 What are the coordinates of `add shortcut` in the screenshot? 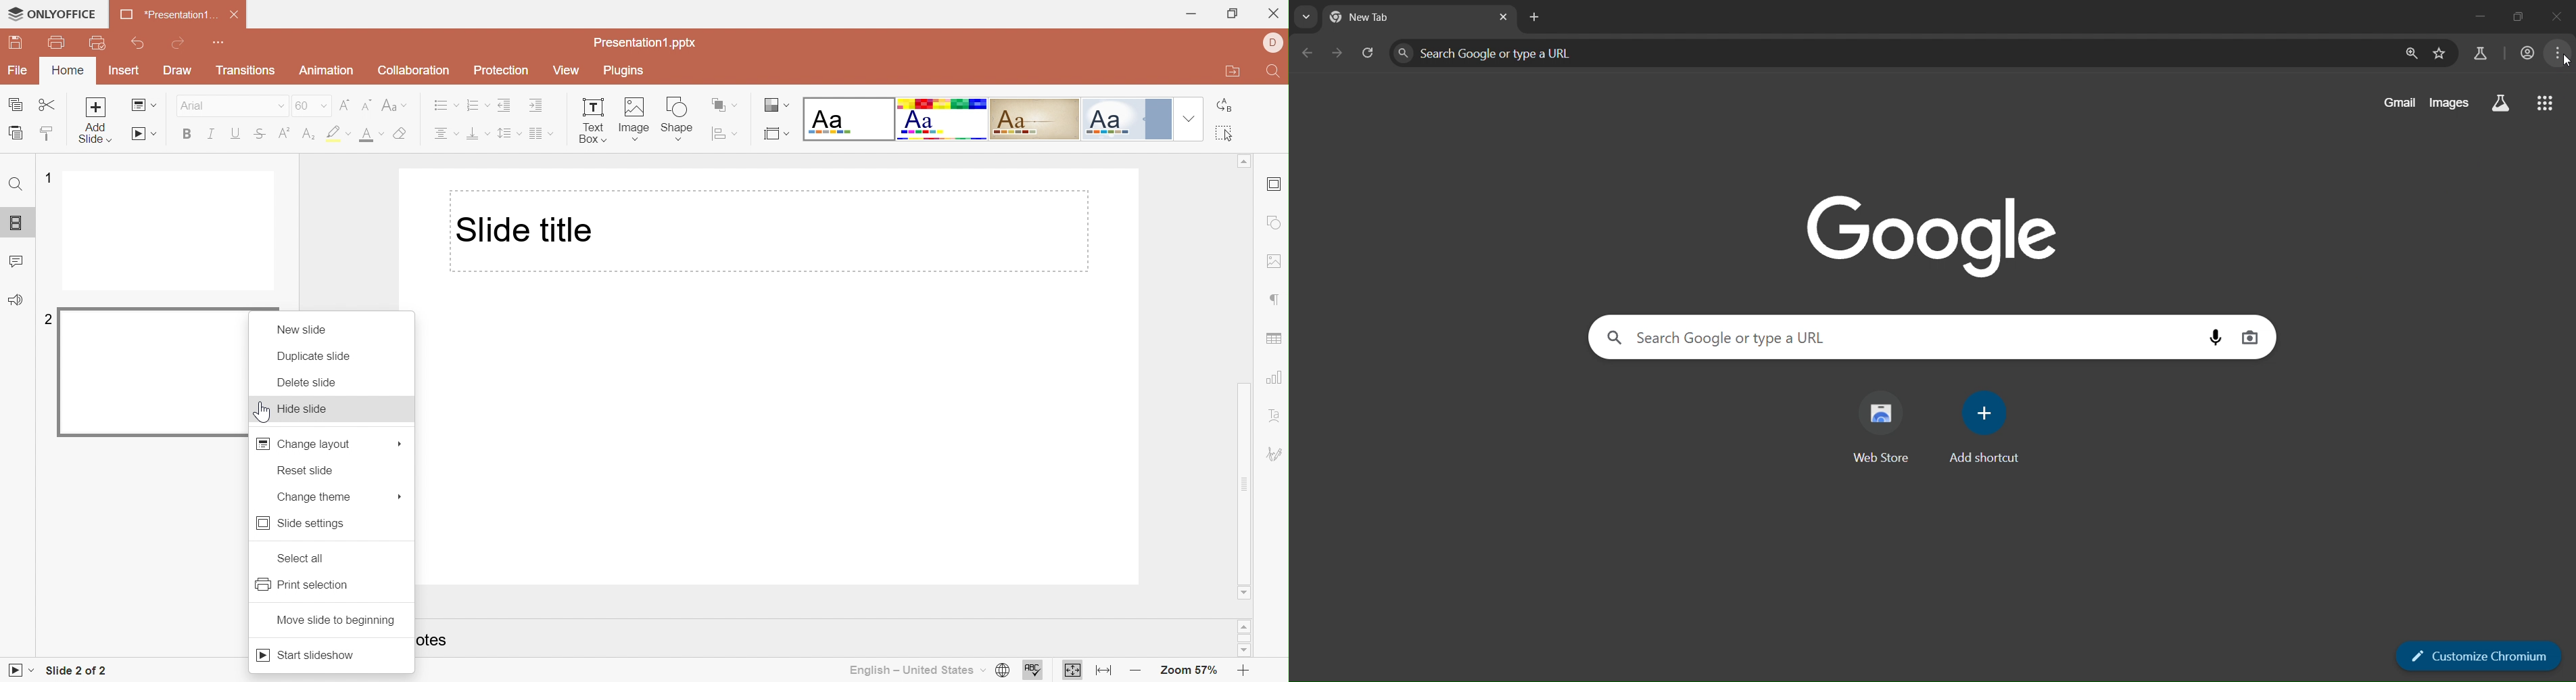 It's located at (1985, 429).